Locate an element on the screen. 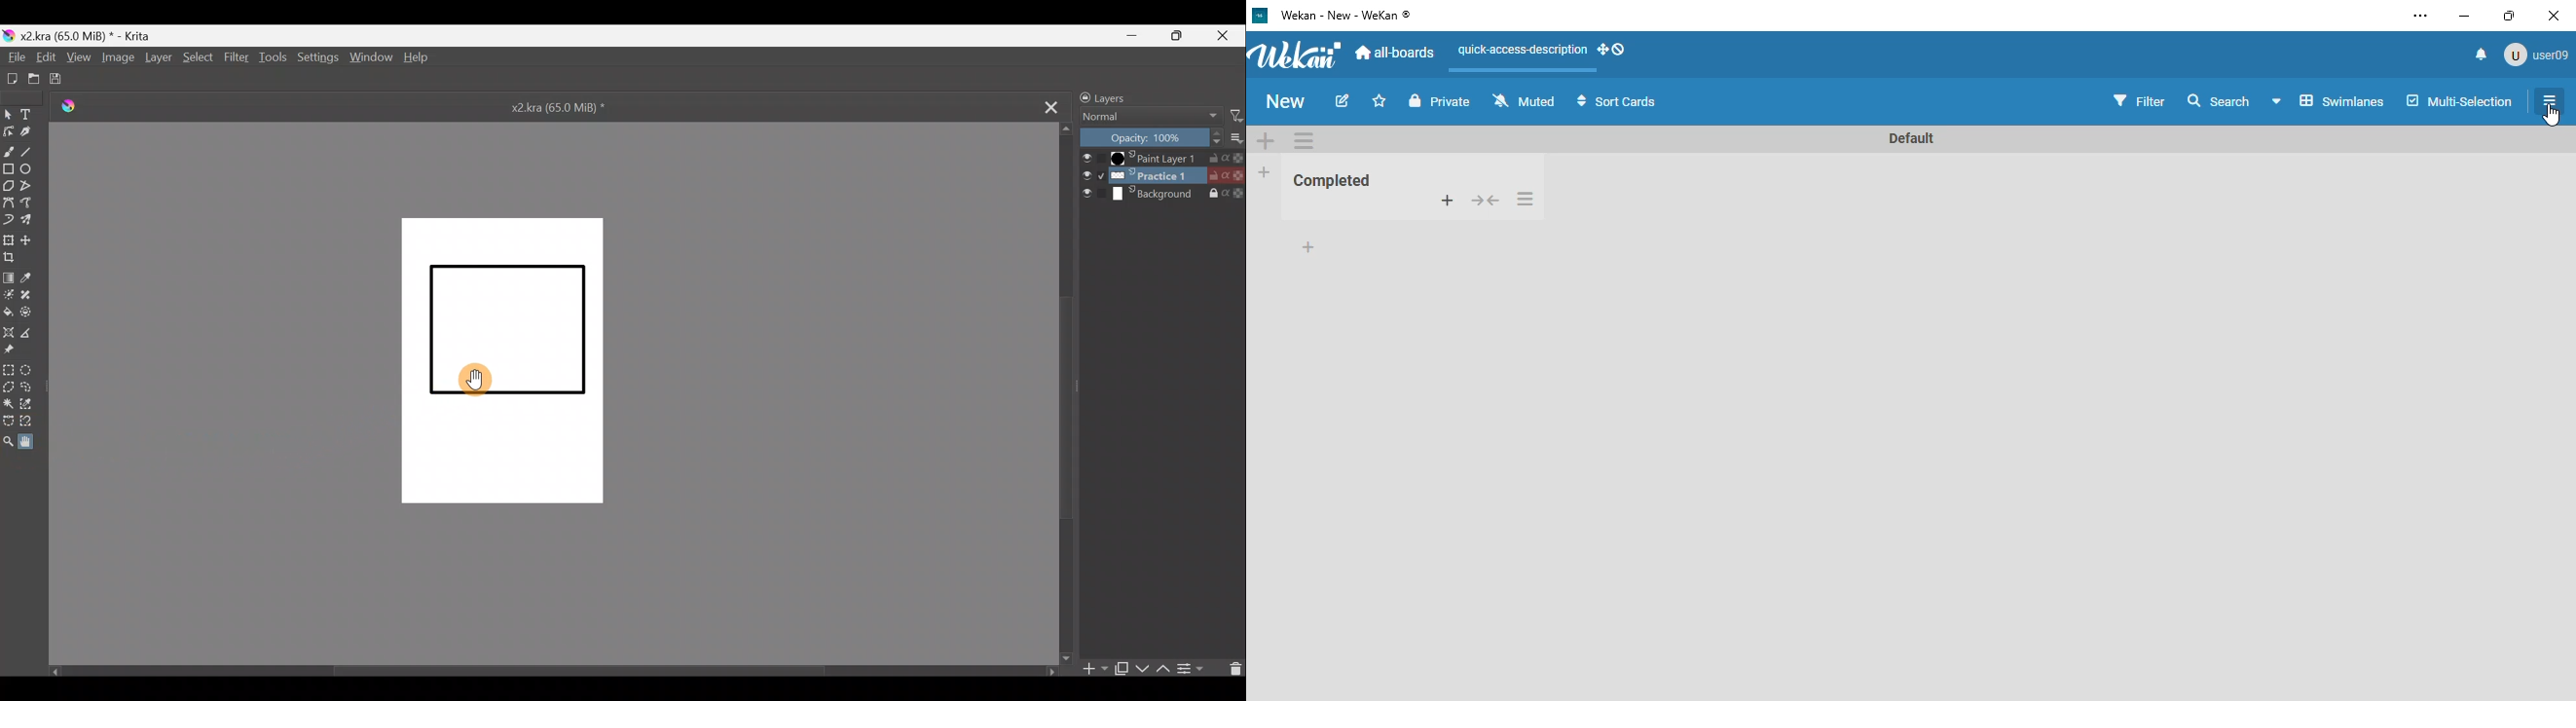 Image resolution: width=2576 pixels, height=728 pixels. Freehand selection tool is located at coordinates (29, 389).